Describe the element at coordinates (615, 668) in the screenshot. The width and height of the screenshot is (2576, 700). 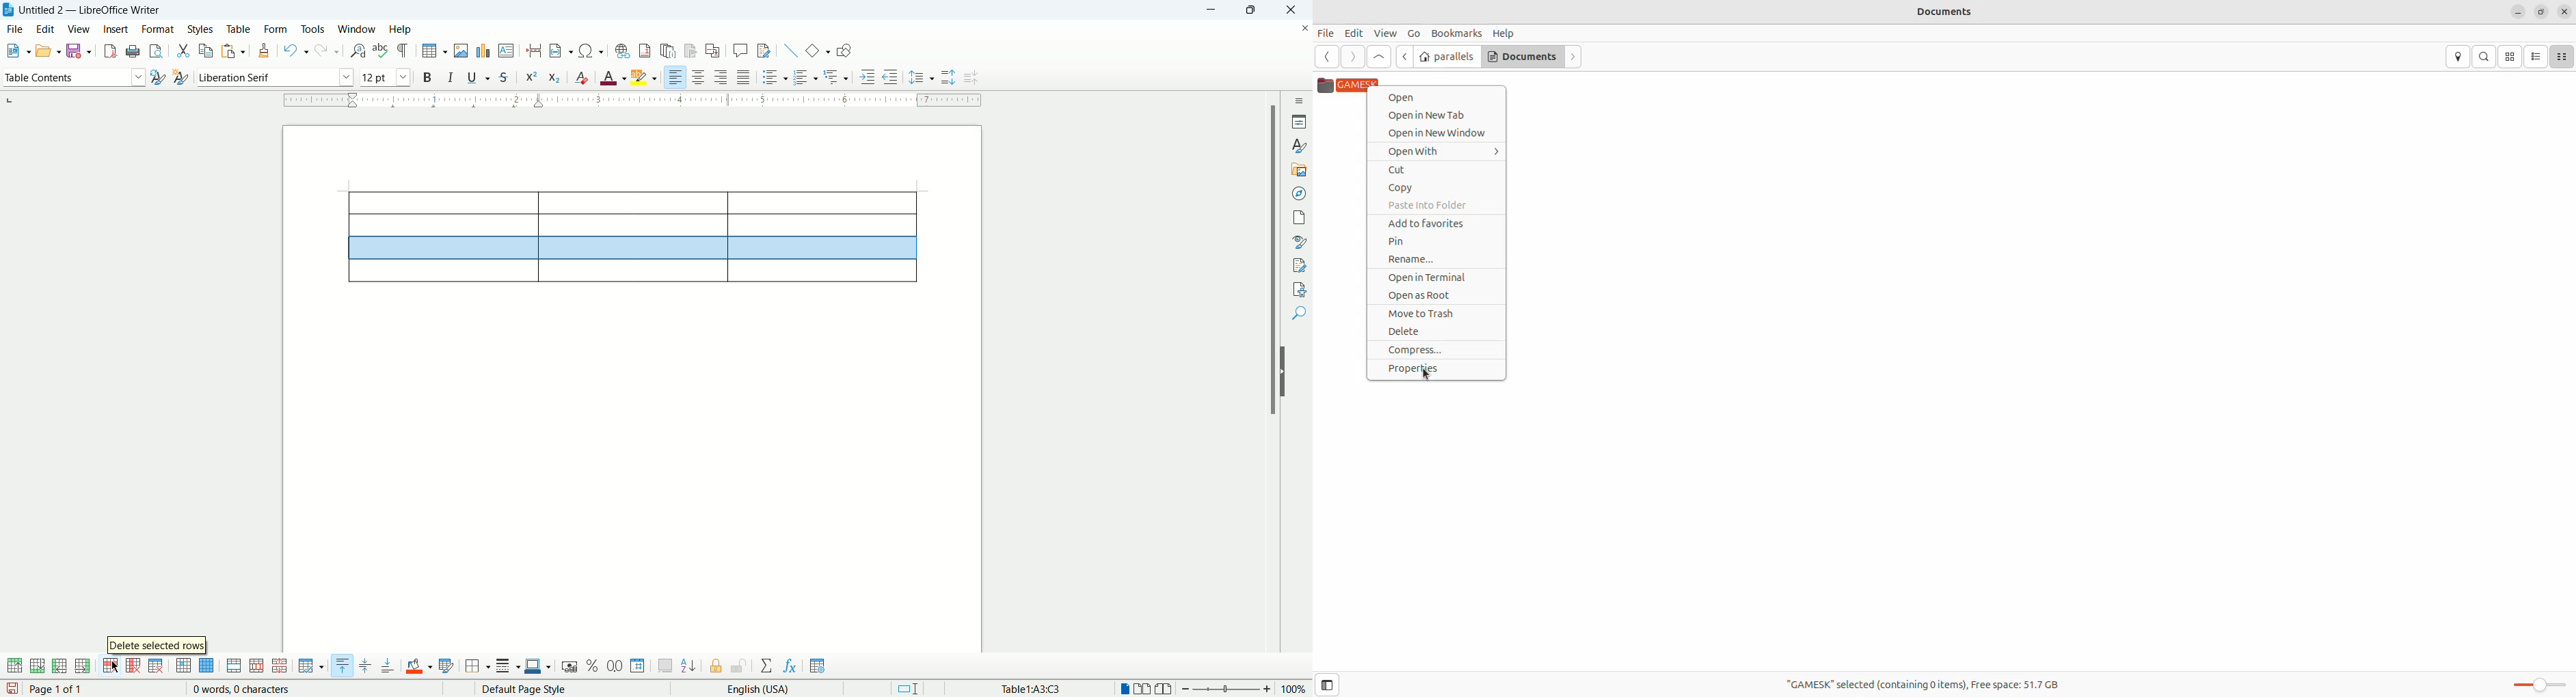
I see `decimal format` at that location.